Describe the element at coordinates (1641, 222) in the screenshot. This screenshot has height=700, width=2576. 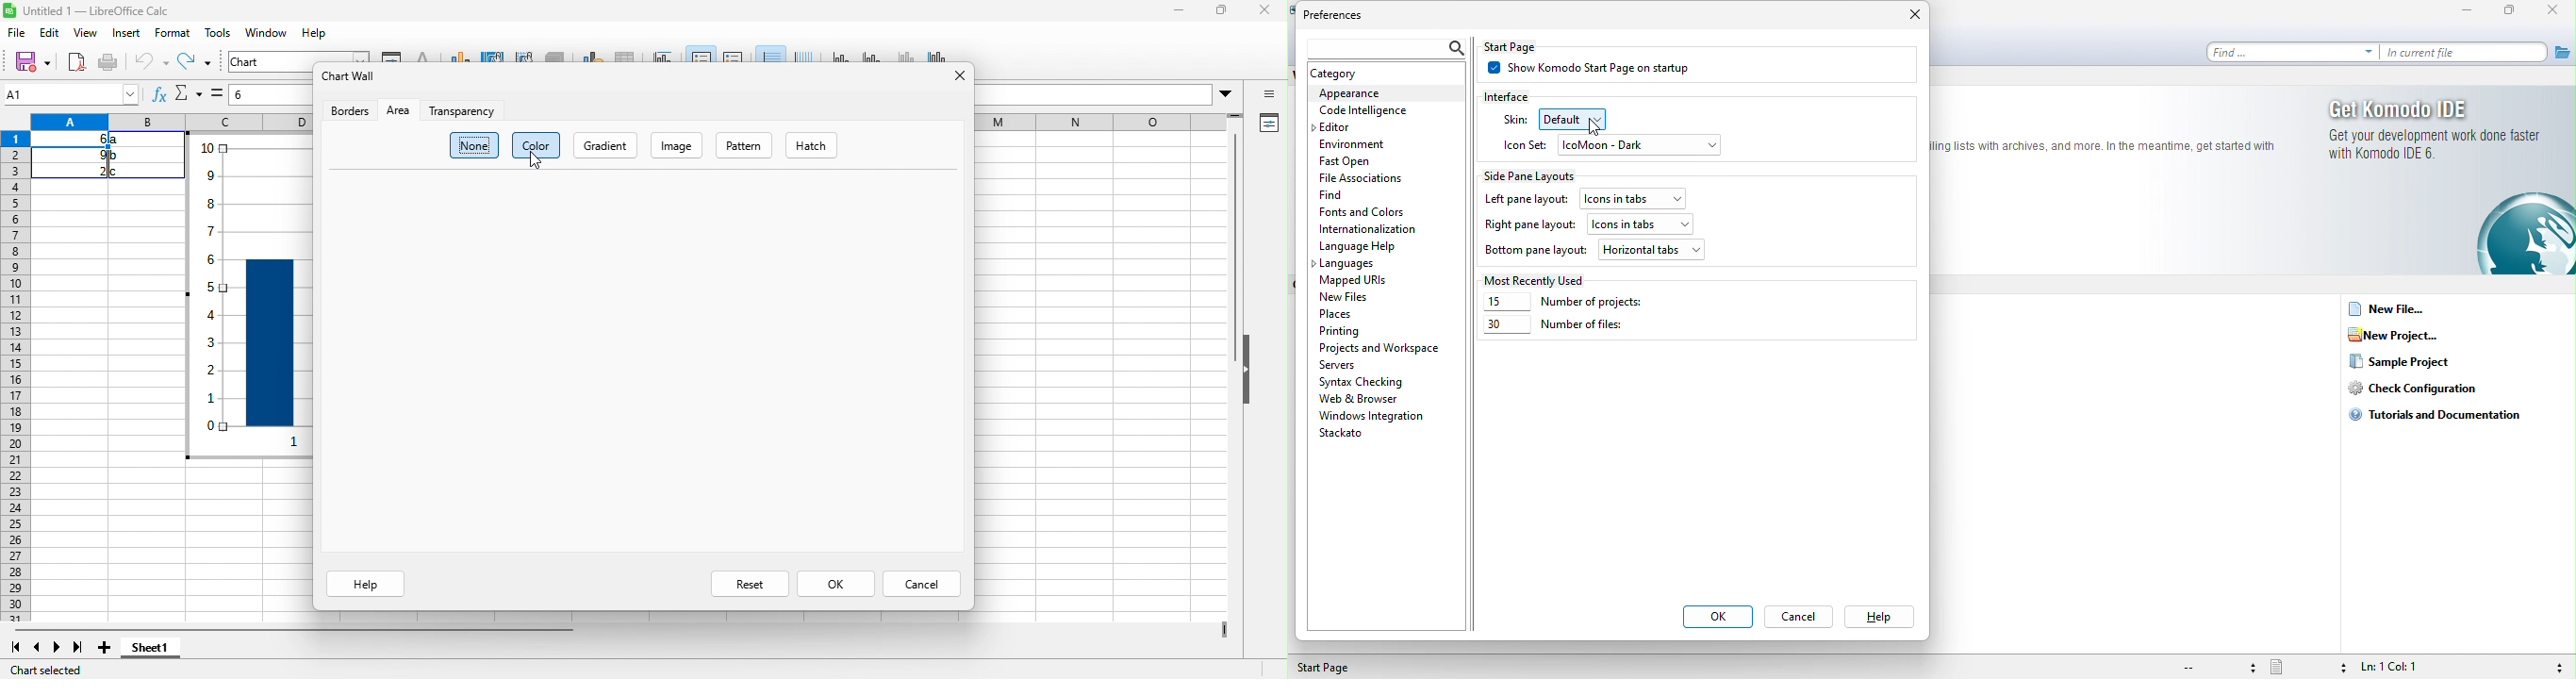
I see `icons in tabs` at that location.